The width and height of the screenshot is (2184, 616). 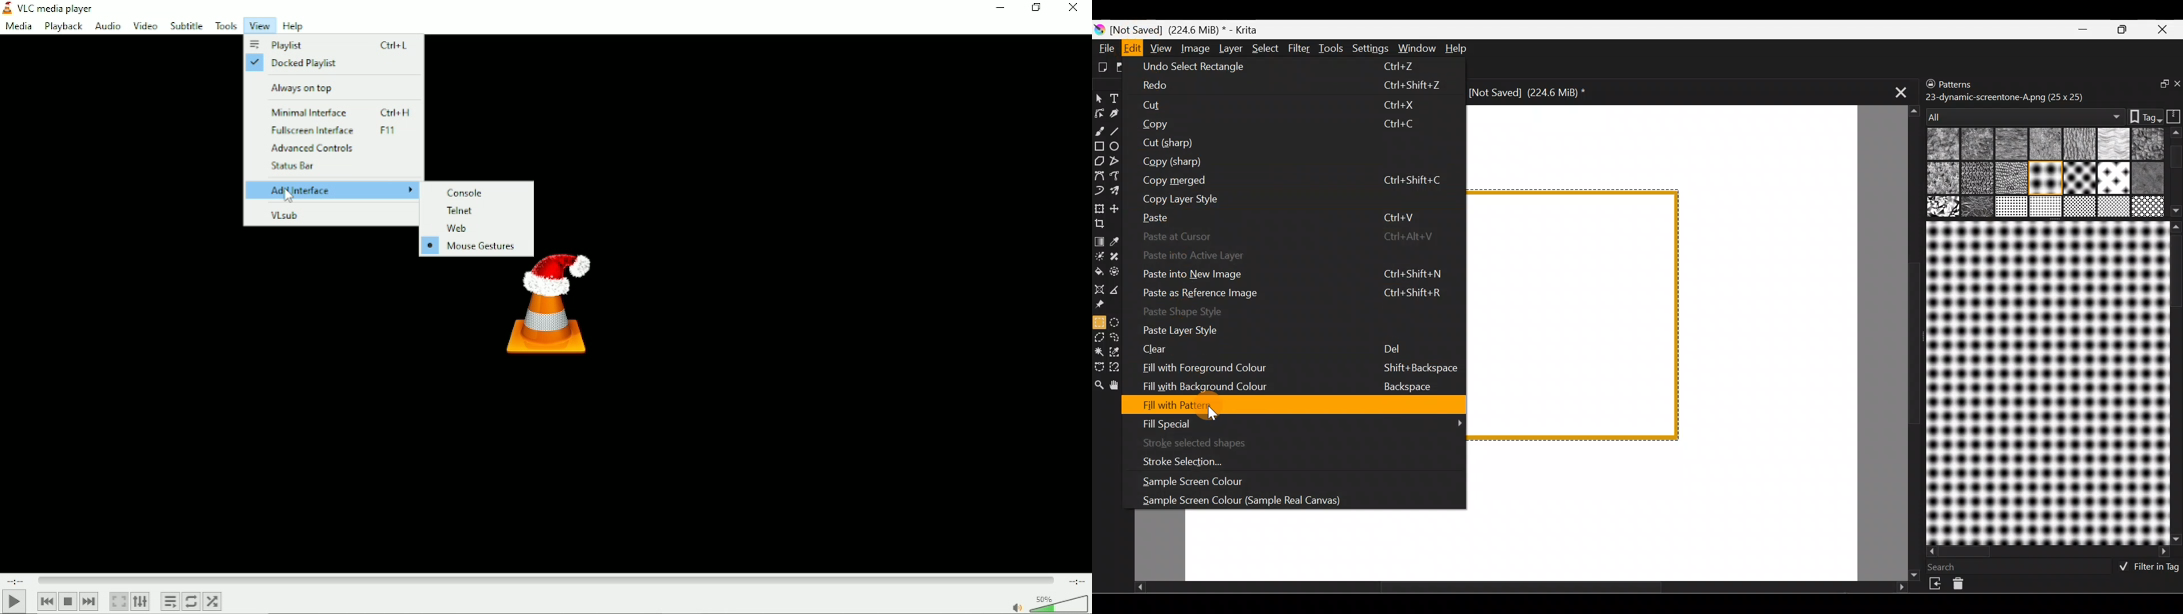 What do you see at coordinates (335, 130) in the screenshot?
I see `Fullscreen interface` at bounding box center [335, 130].